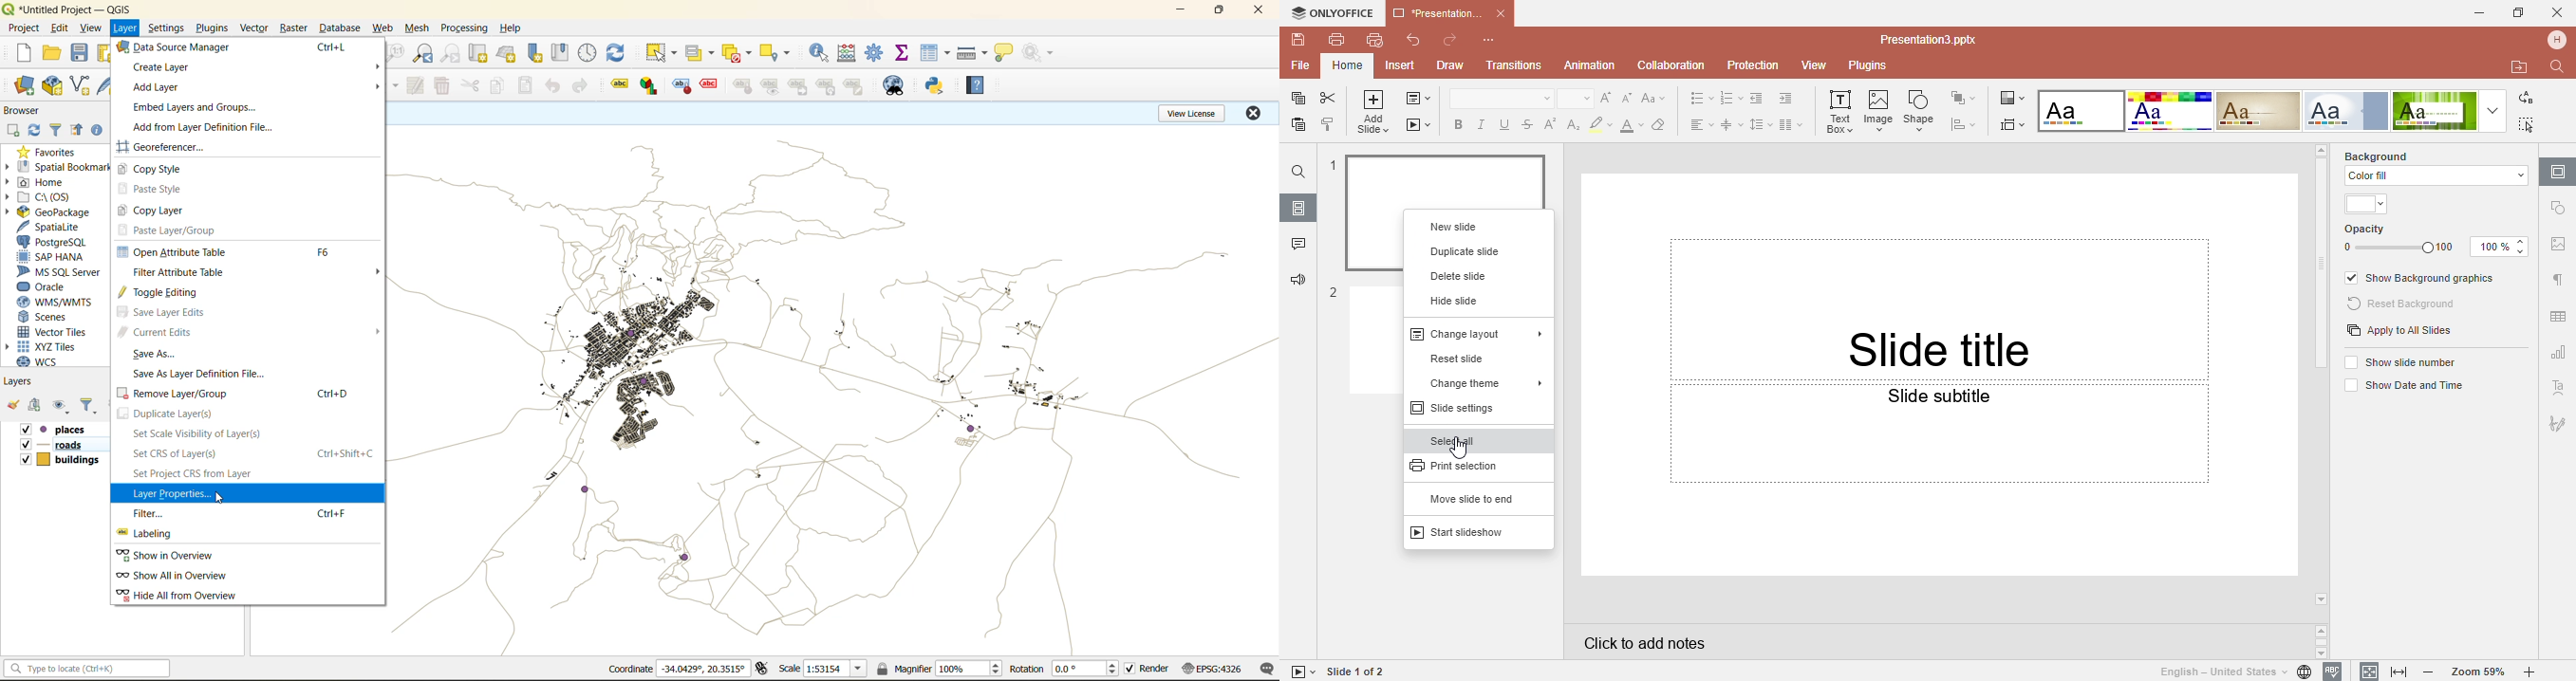 This screenshot has height=700, width=2576. Describe the element at coordinates (2437, 240) in the screenshot. I see `Opacity` at that location.